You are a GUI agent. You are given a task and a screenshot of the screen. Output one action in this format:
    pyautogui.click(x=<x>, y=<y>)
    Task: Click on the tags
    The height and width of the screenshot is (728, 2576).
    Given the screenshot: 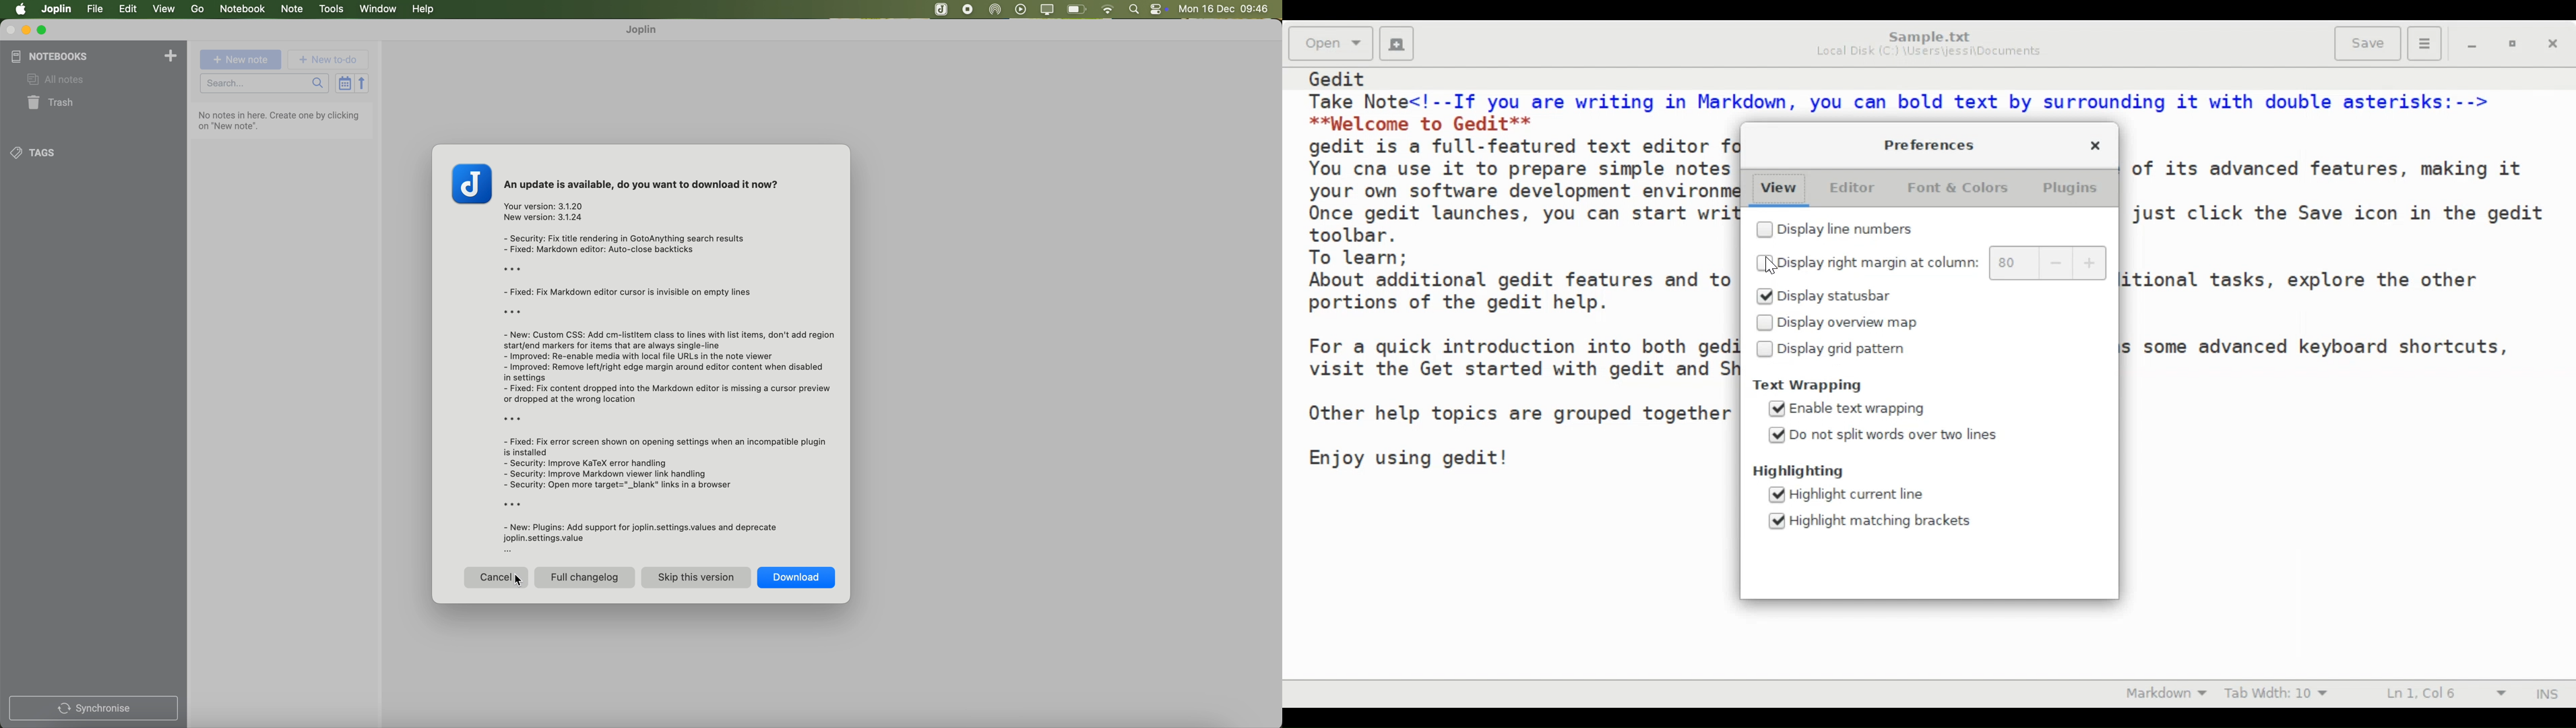 What is the action you would take?
    pyautogui.click(x=36, y=153)
    